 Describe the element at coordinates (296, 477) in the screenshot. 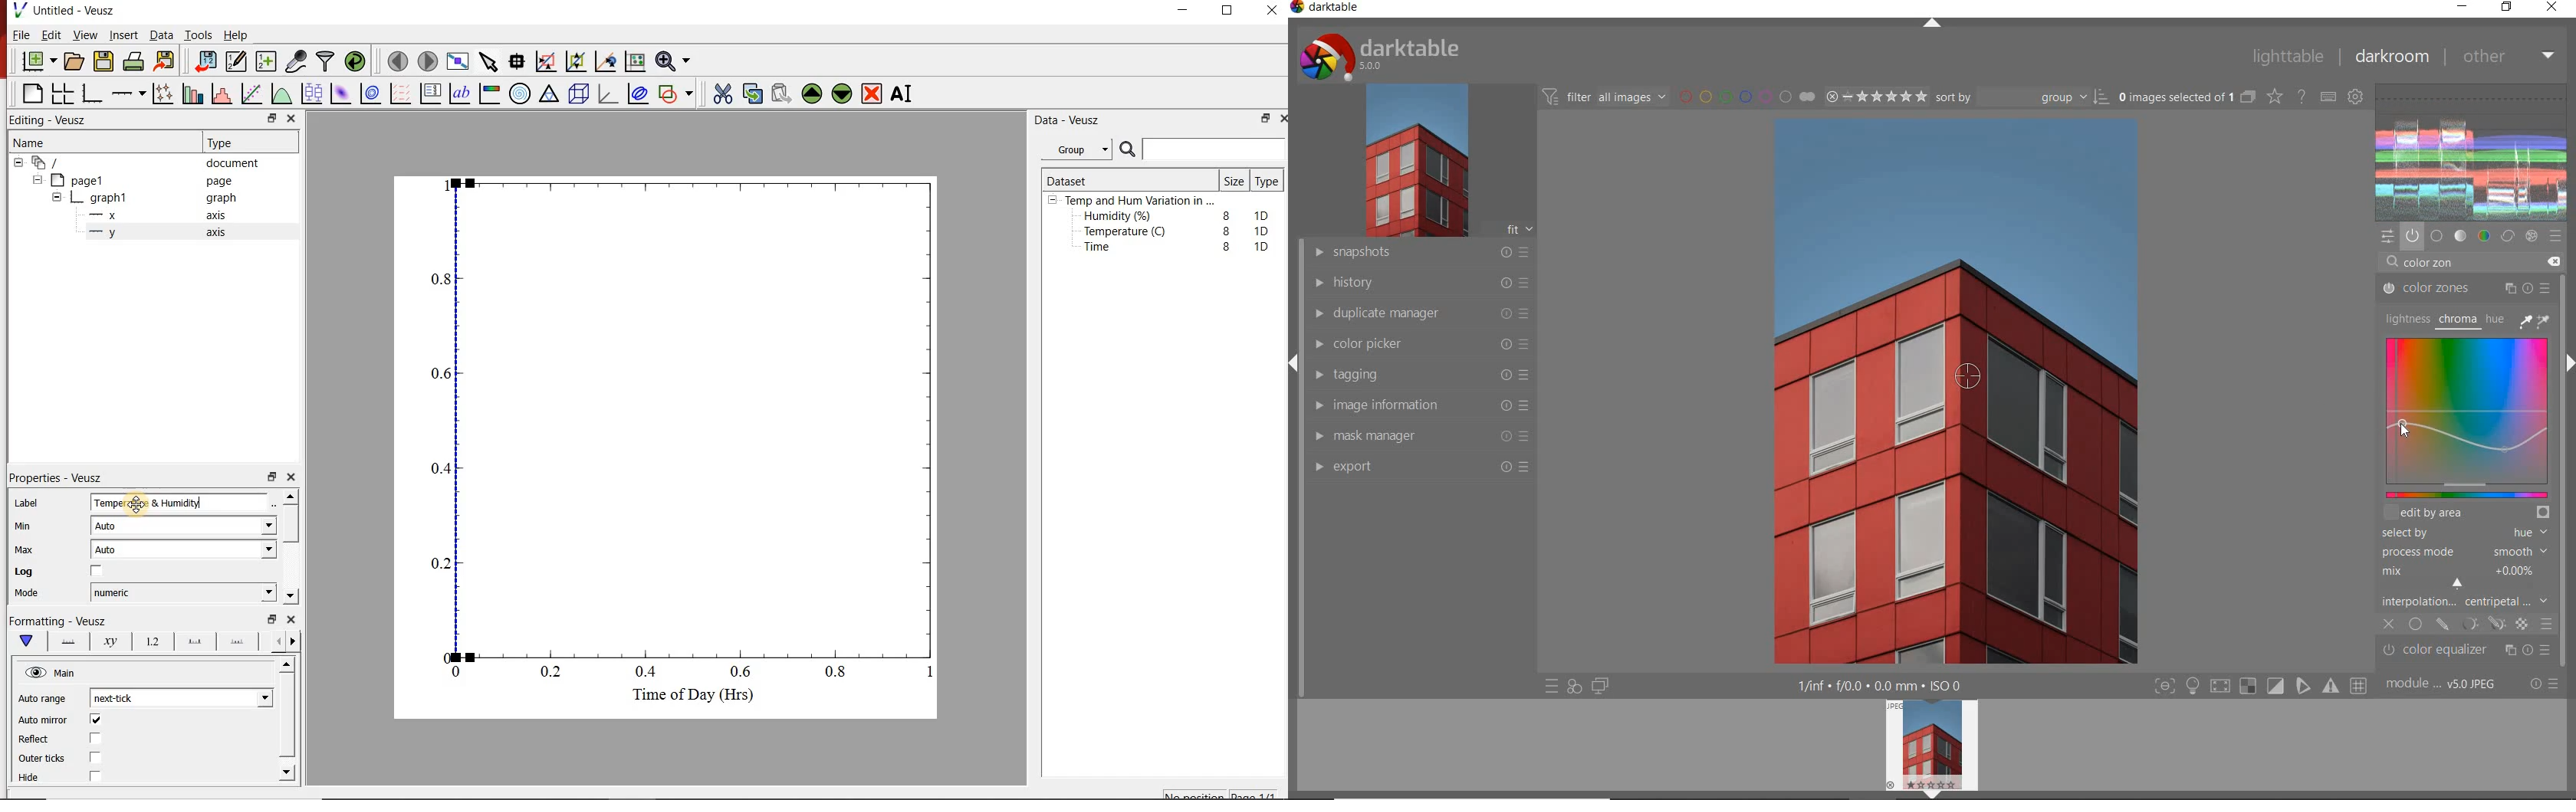

I see `close` at that location.